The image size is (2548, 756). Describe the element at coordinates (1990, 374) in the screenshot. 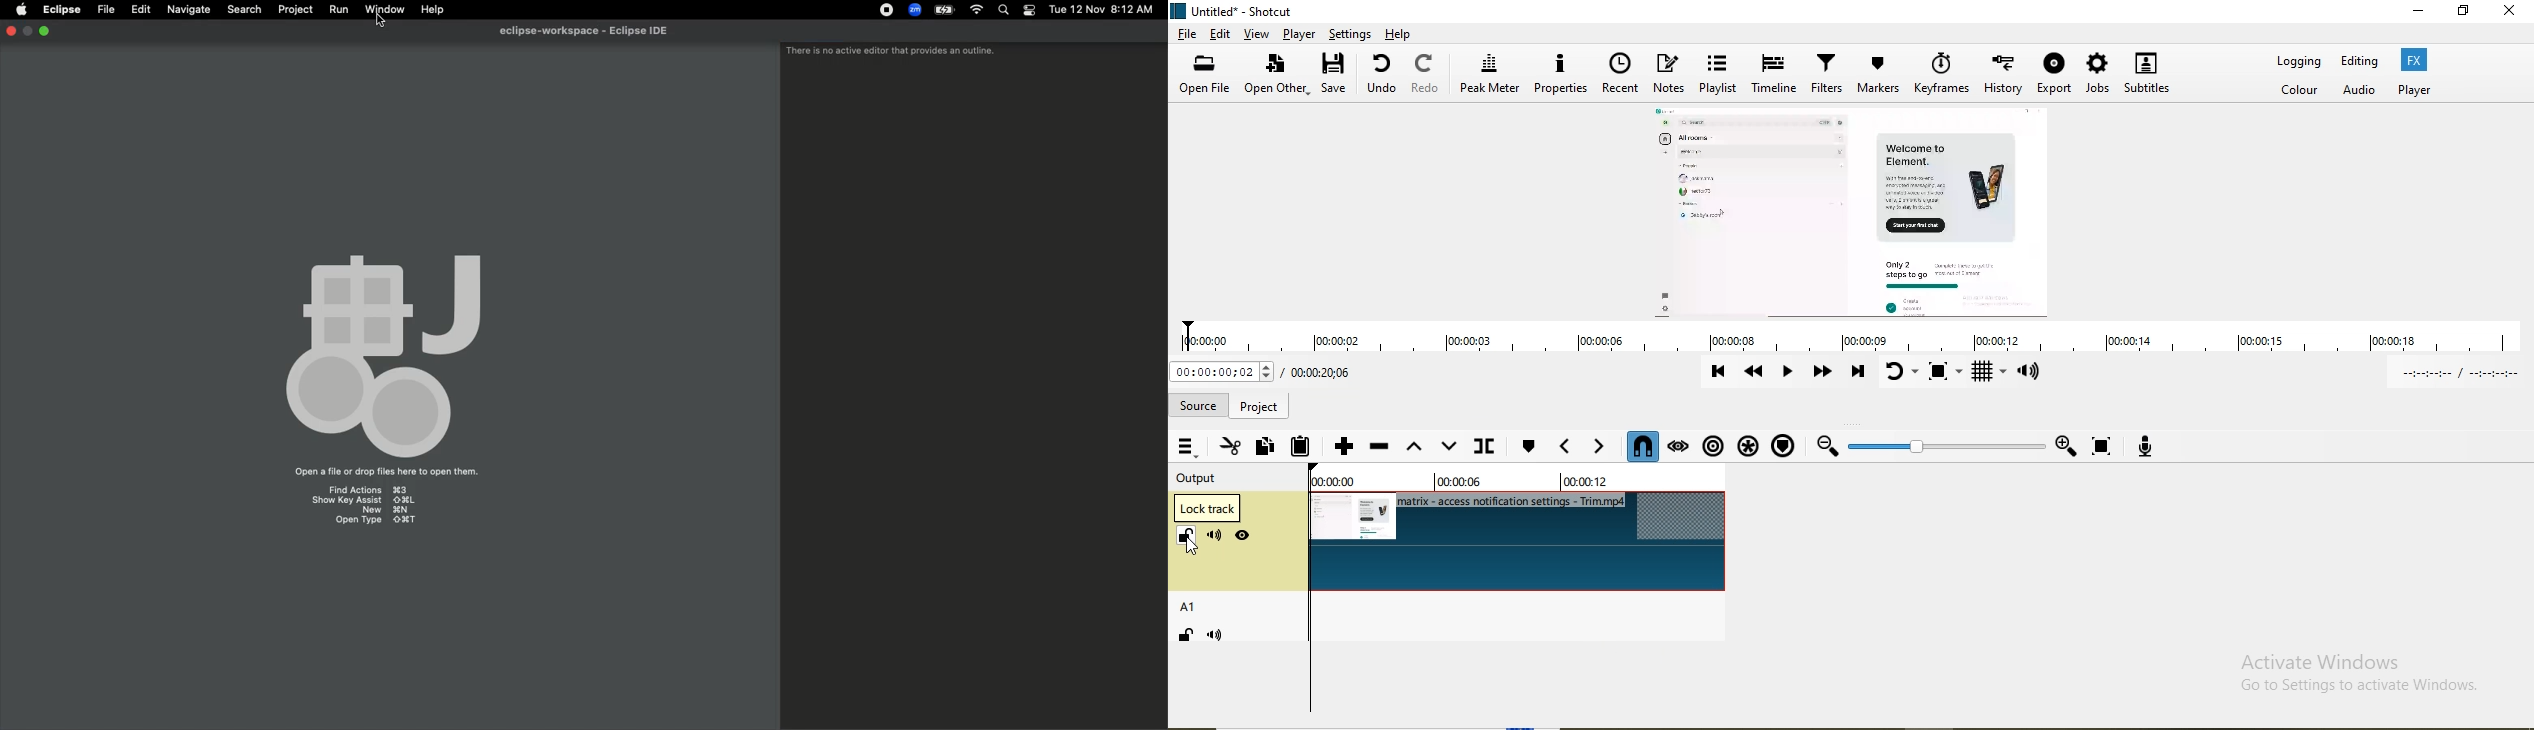

I see `Toggle grid display ` at that location.